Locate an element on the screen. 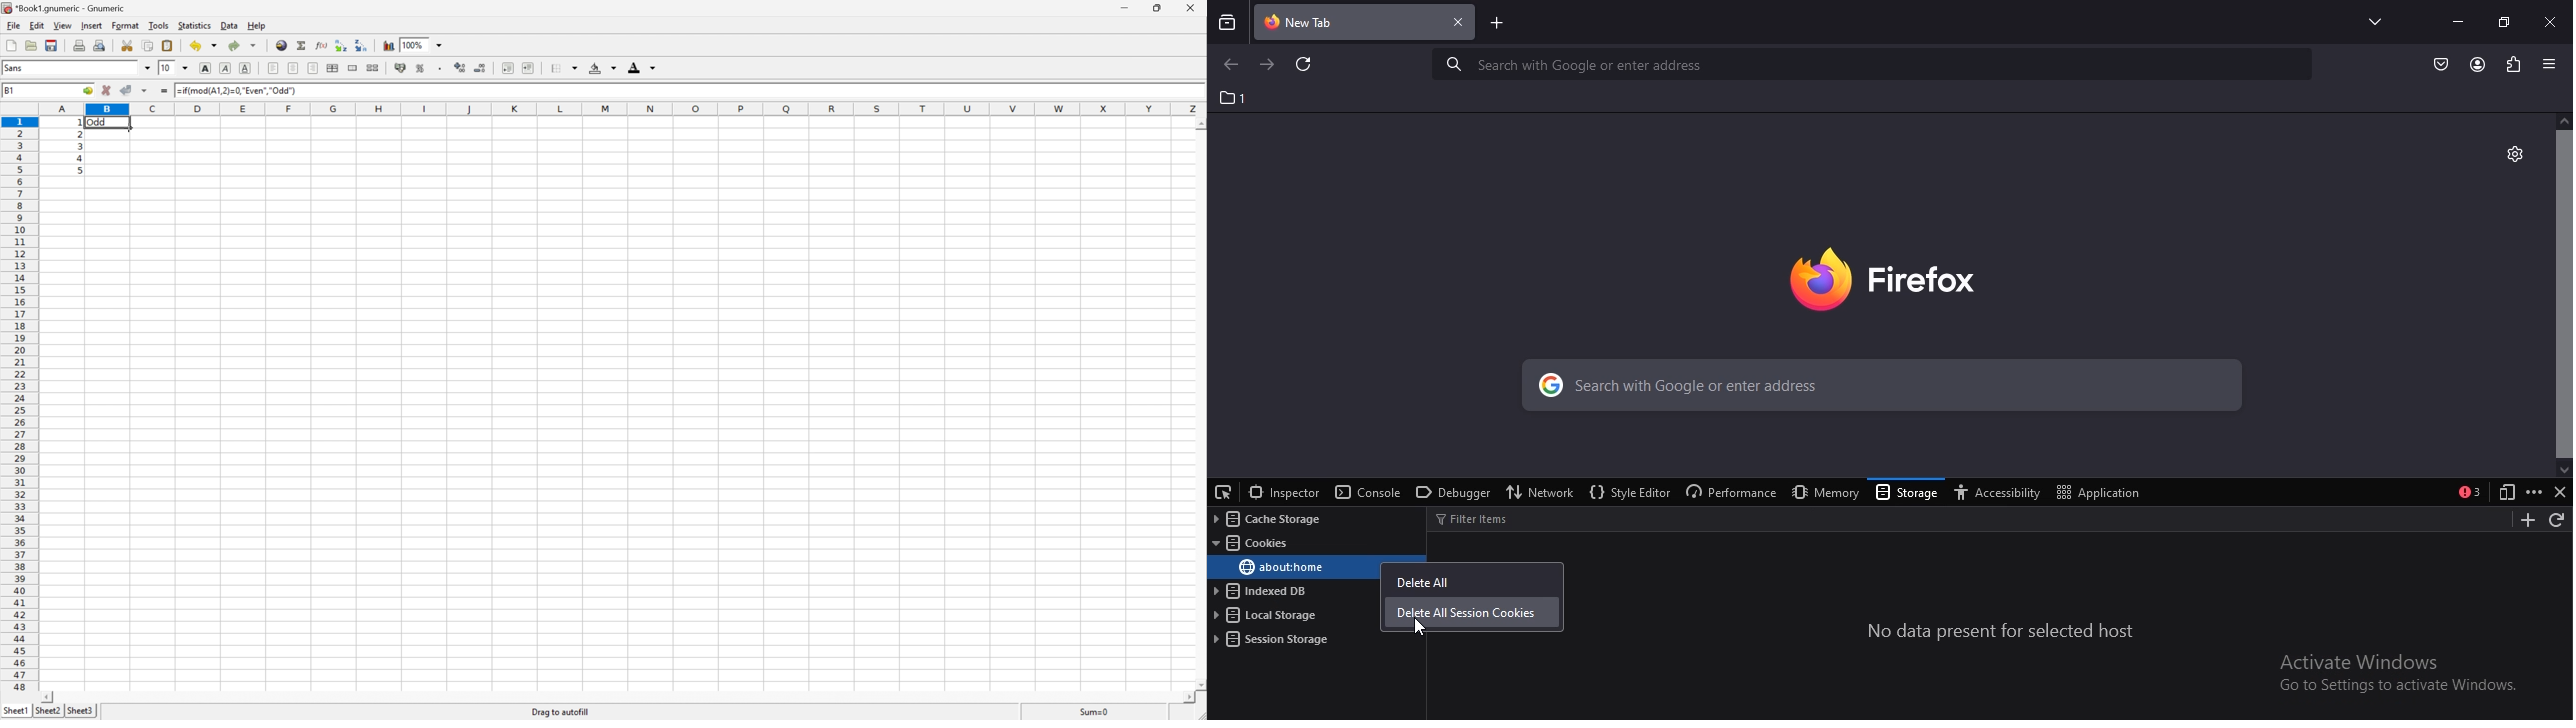 This screenshot has width=2576, height=728. Print current file is located at coordinates (79, 45).